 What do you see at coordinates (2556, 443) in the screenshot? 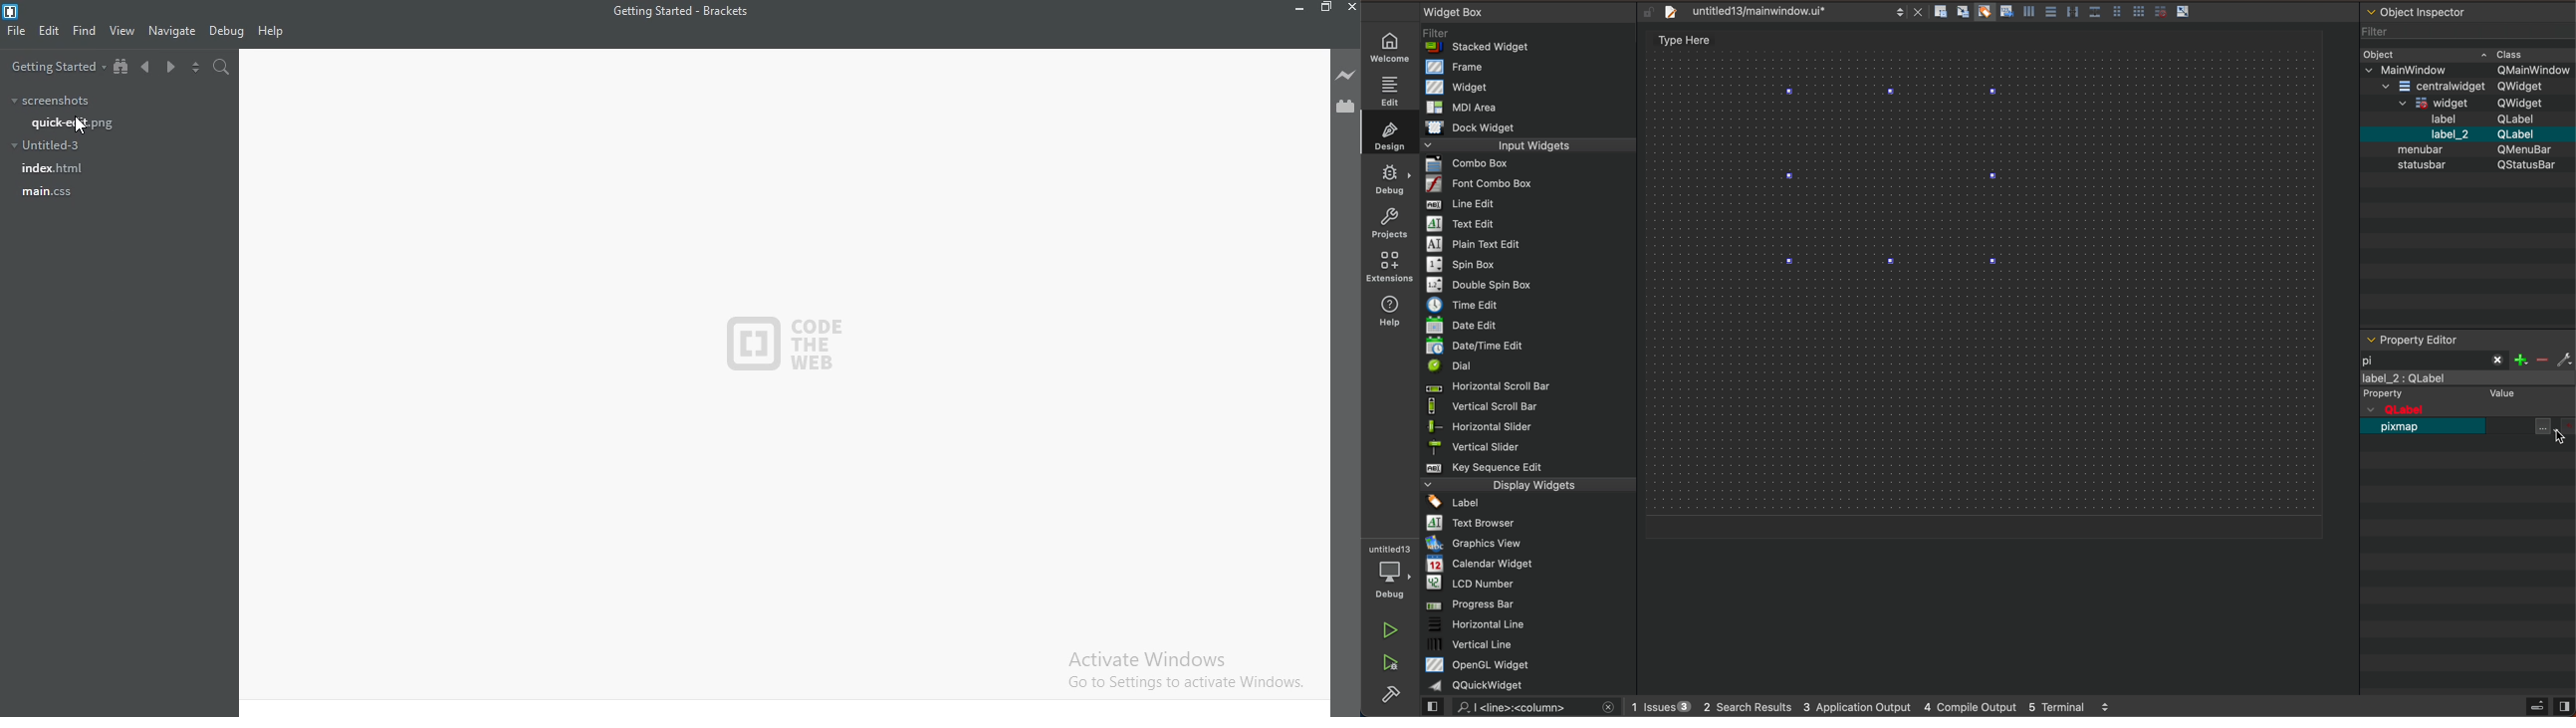
I see `cursor` at bounding box center [2556, 443].